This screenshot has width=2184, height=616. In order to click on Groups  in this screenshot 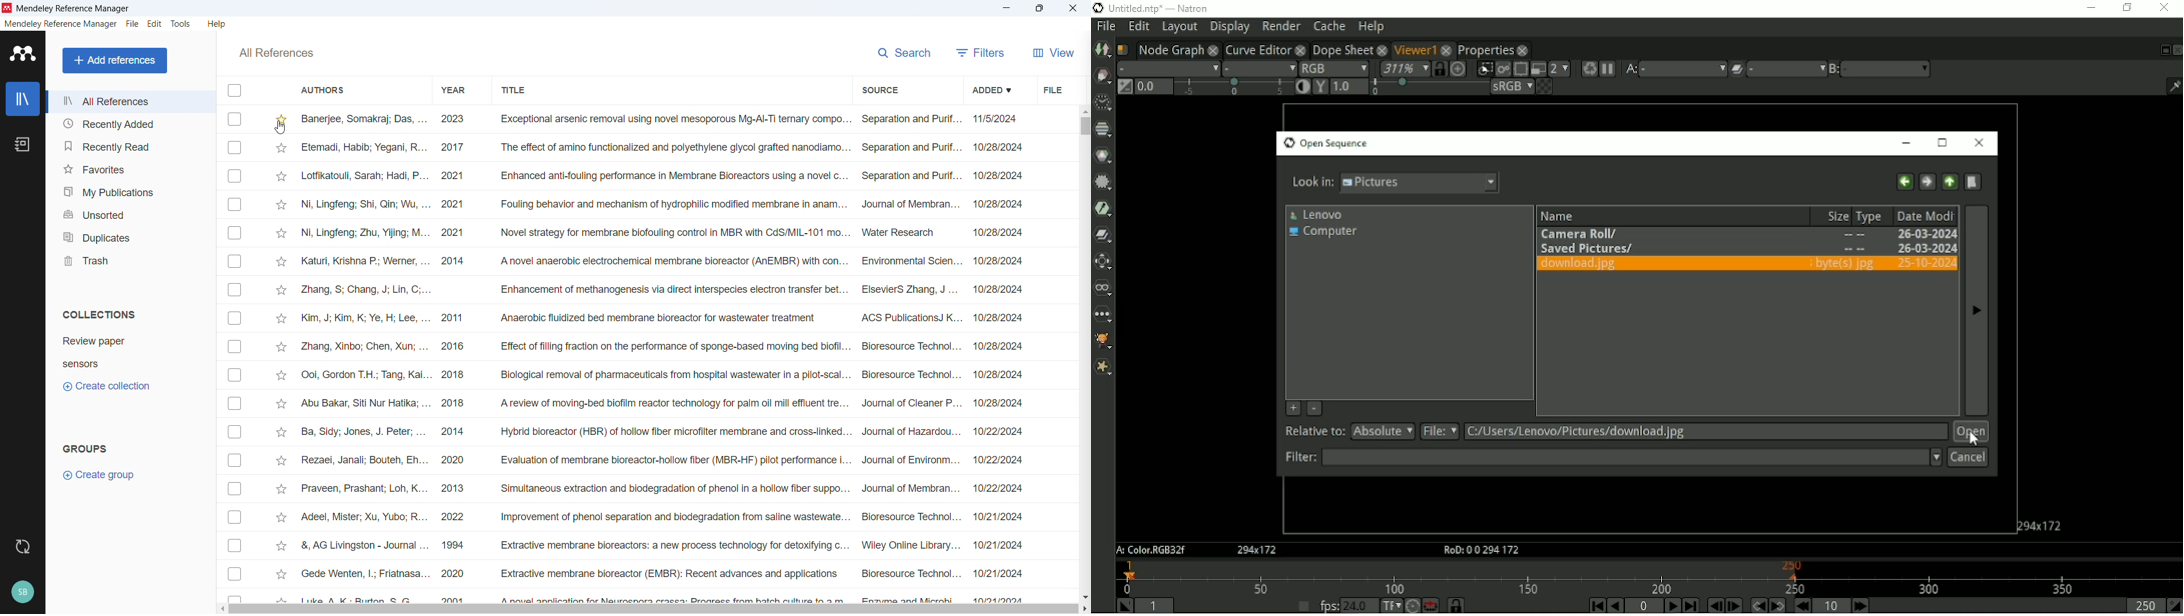, I will do `click(85, 448)`.